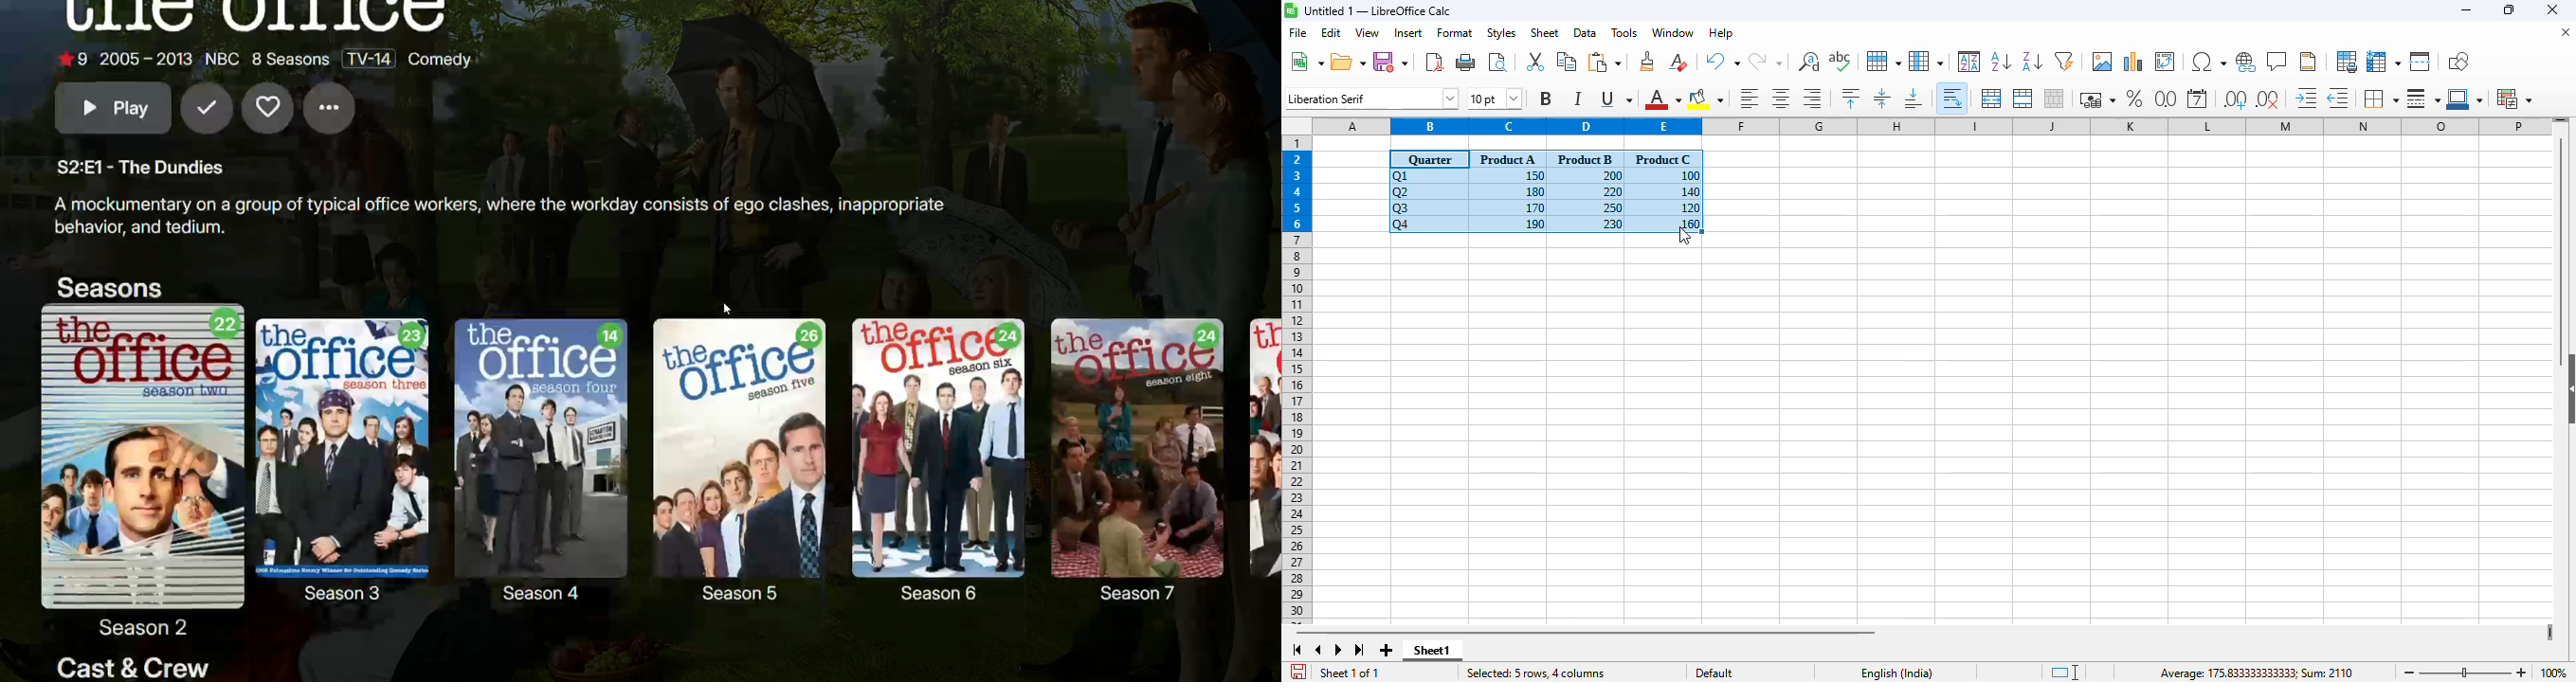 The height and width of the screenshot is (700, 2576). Describe the element at coordinates (1897, 672) in the screenshot. I see `text language` at that location.